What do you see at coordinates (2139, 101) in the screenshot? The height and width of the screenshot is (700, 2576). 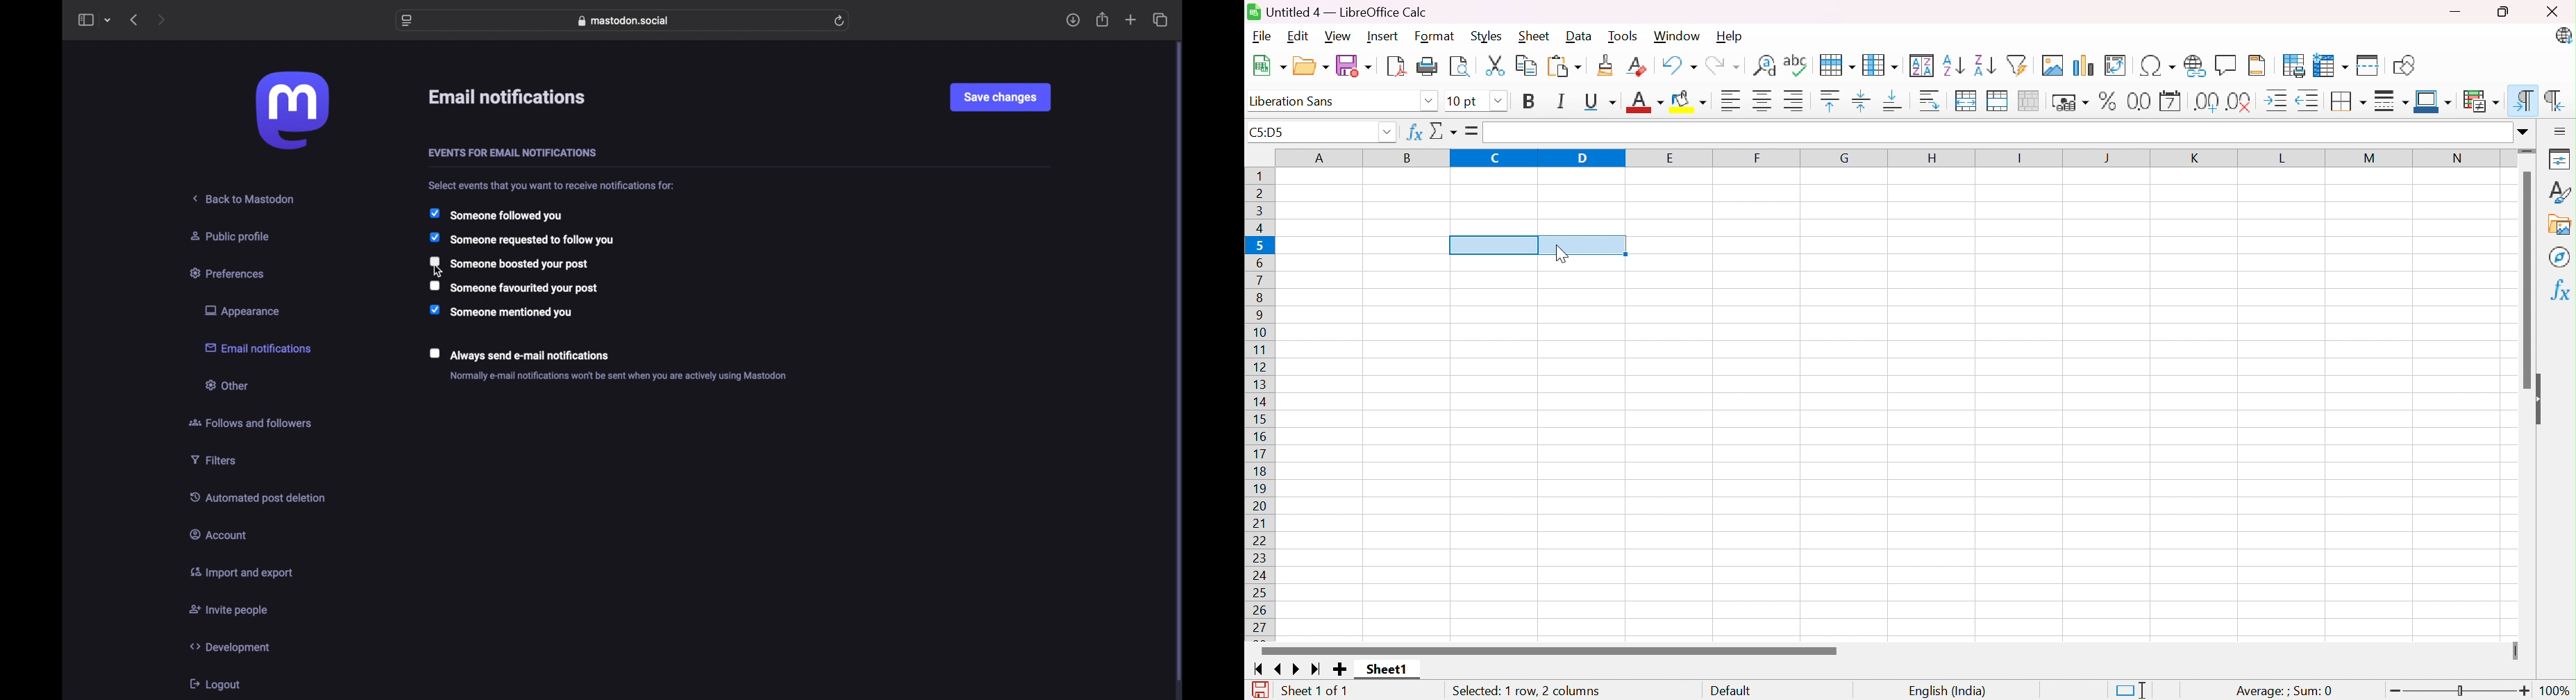 I see `Format as Number` at bounding box center [2139, 101].